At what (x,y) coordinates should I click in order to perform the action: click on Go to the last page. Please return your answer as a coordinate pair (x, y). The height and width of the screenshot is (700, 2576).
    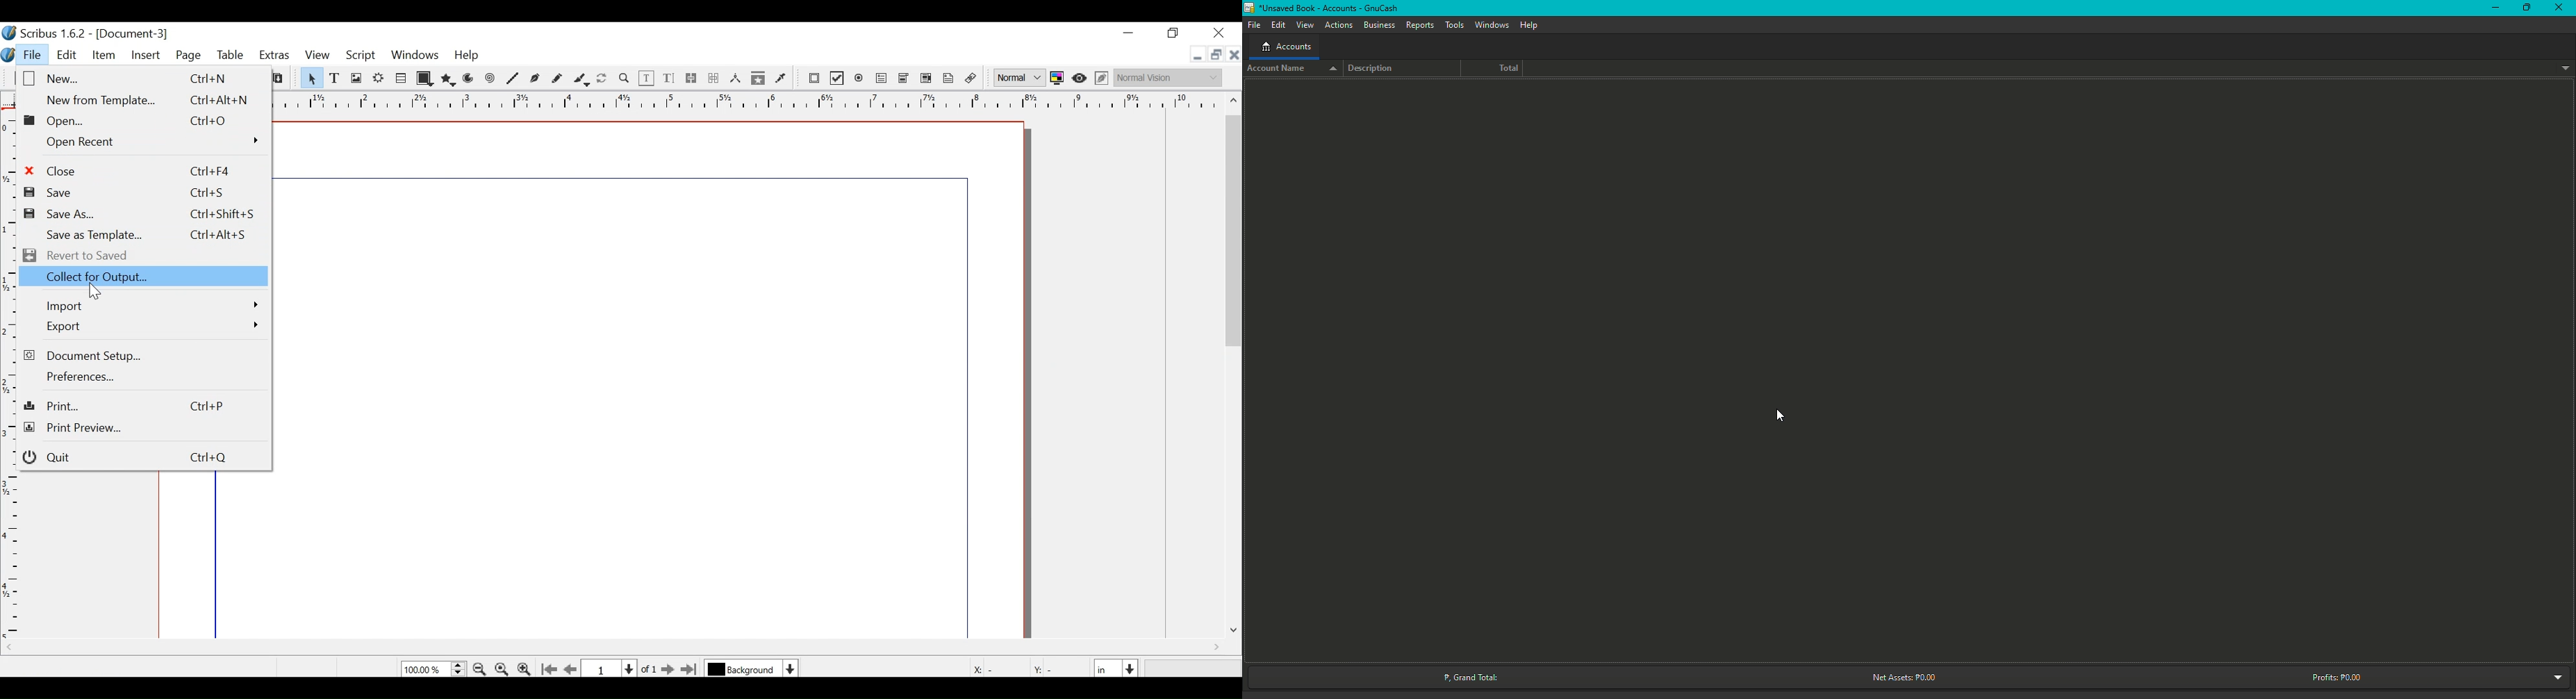
    Looking at the image, I should click on (690, 669).